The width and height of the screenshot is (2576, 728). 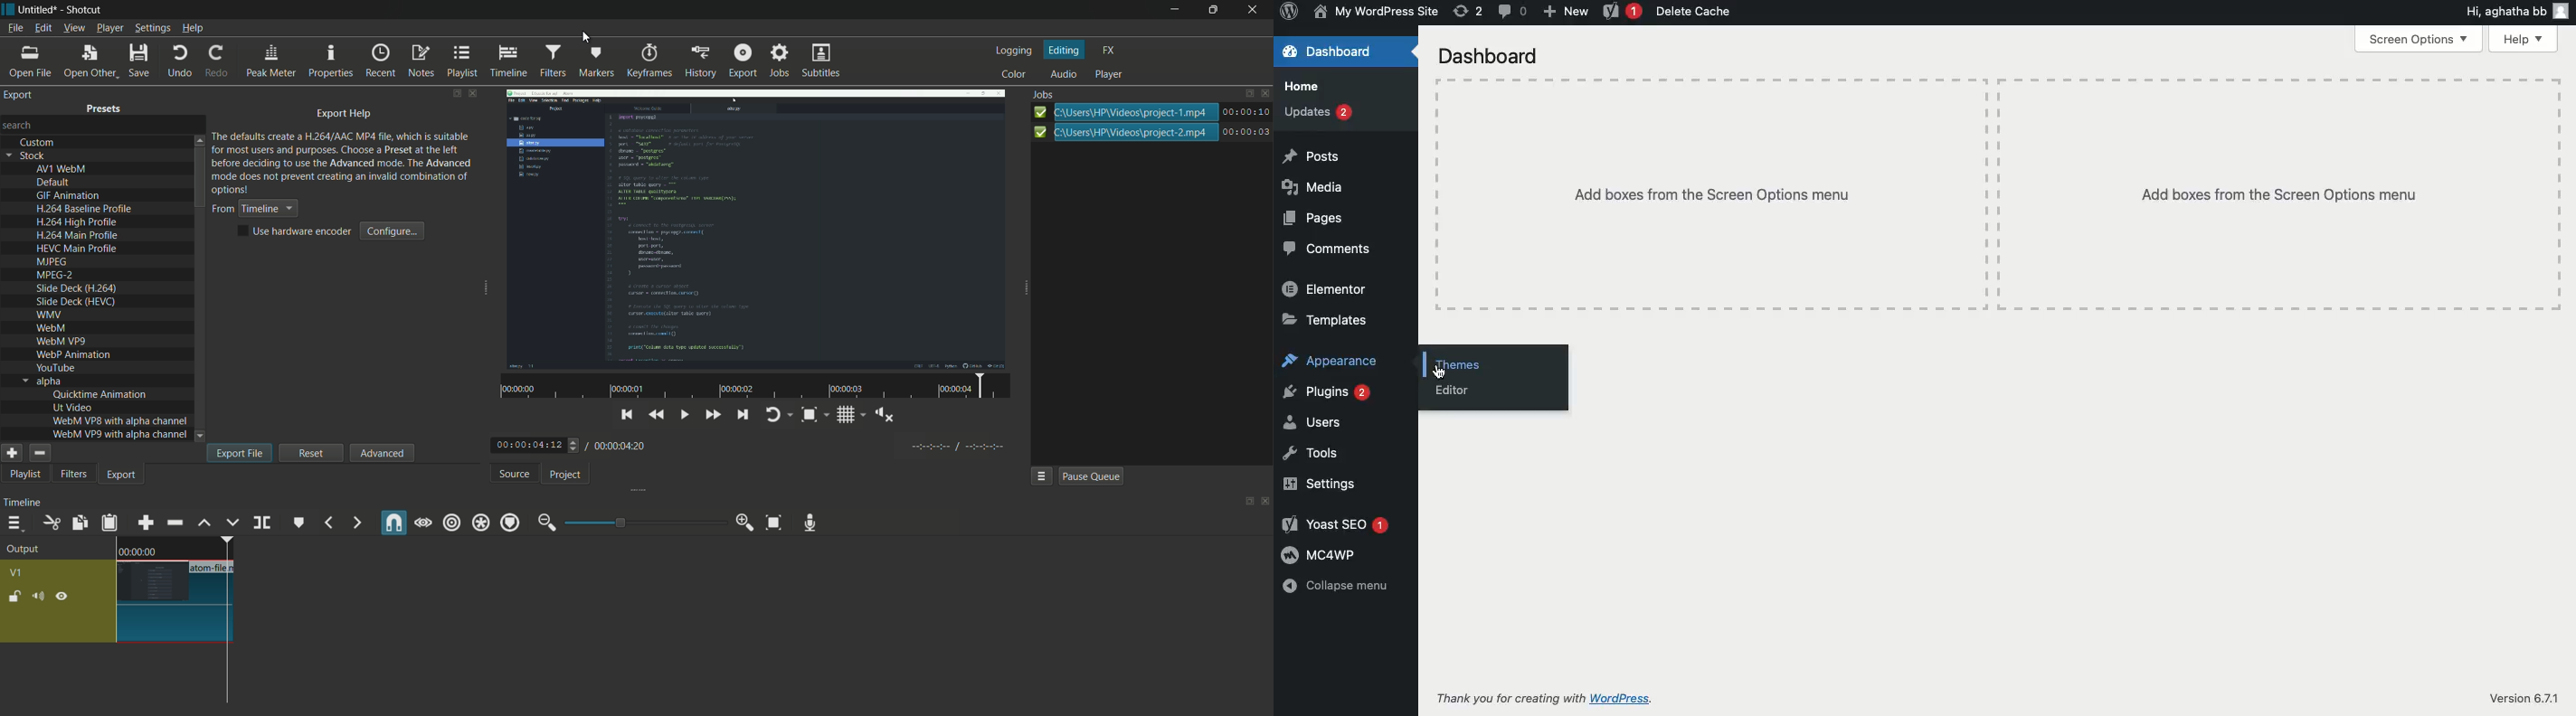 What do you see at coordinates (423, 61) in the screenshot?
I see `notes` at bounding box center [423, 61].